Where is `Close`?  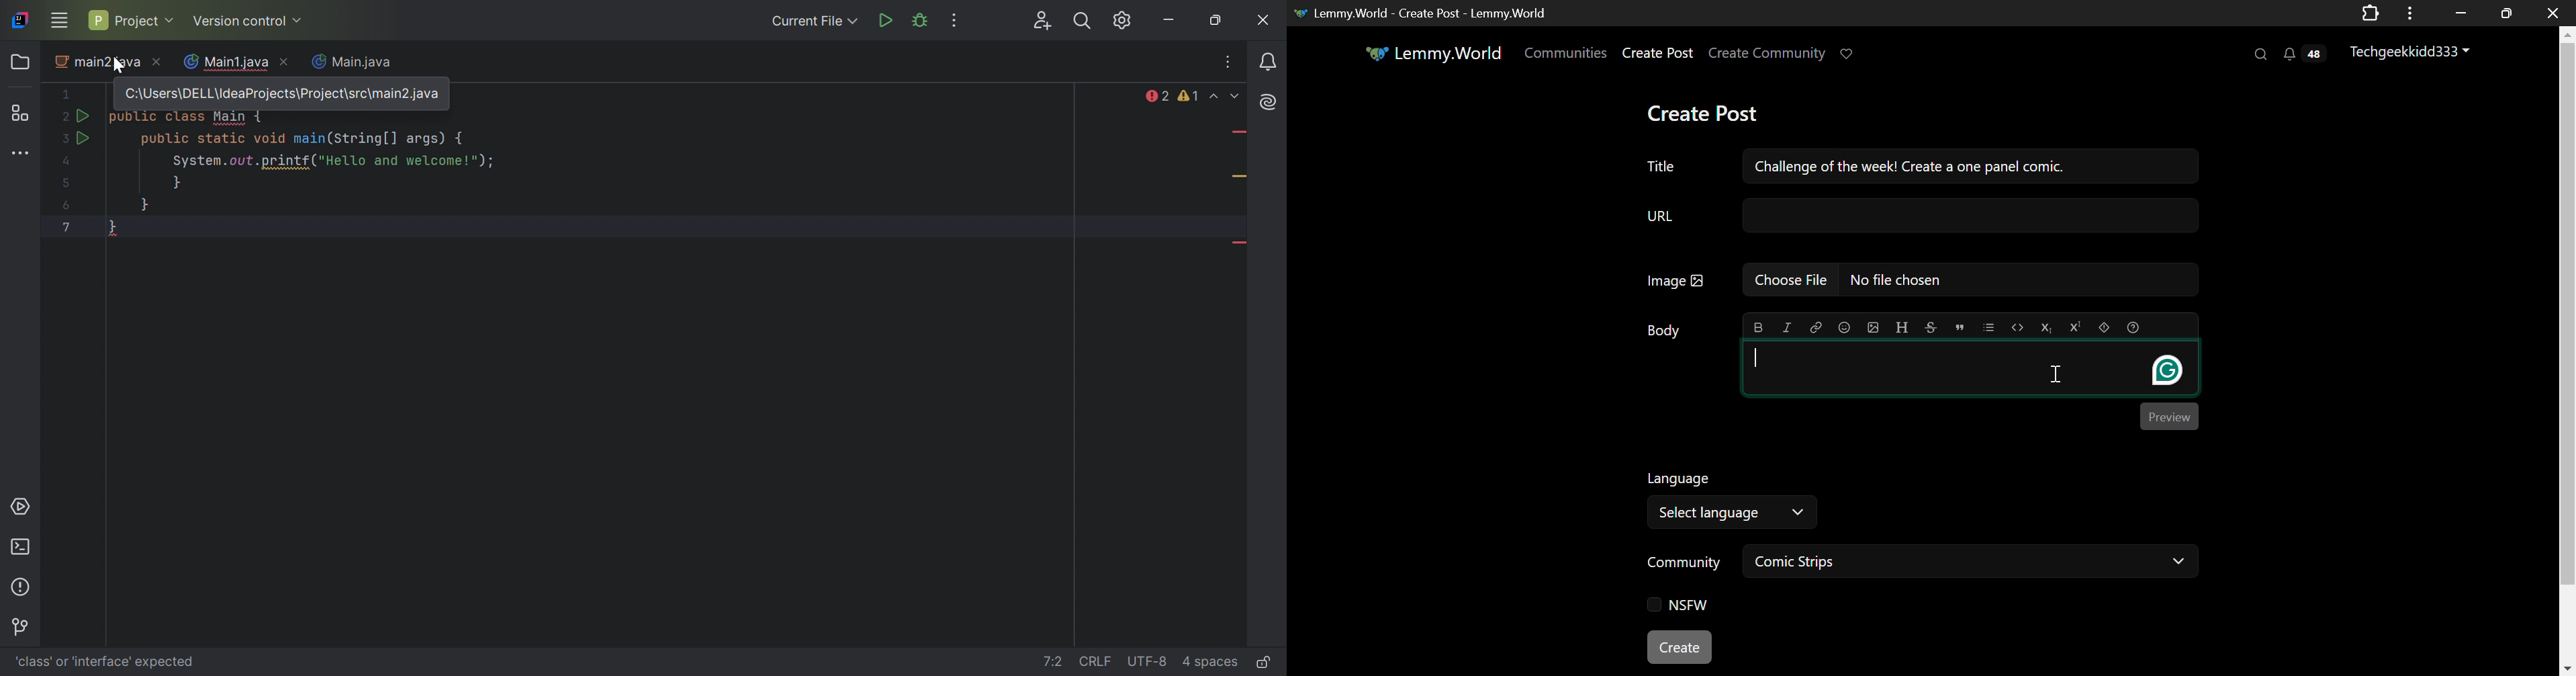
Close is located at coordinates (286, 62).